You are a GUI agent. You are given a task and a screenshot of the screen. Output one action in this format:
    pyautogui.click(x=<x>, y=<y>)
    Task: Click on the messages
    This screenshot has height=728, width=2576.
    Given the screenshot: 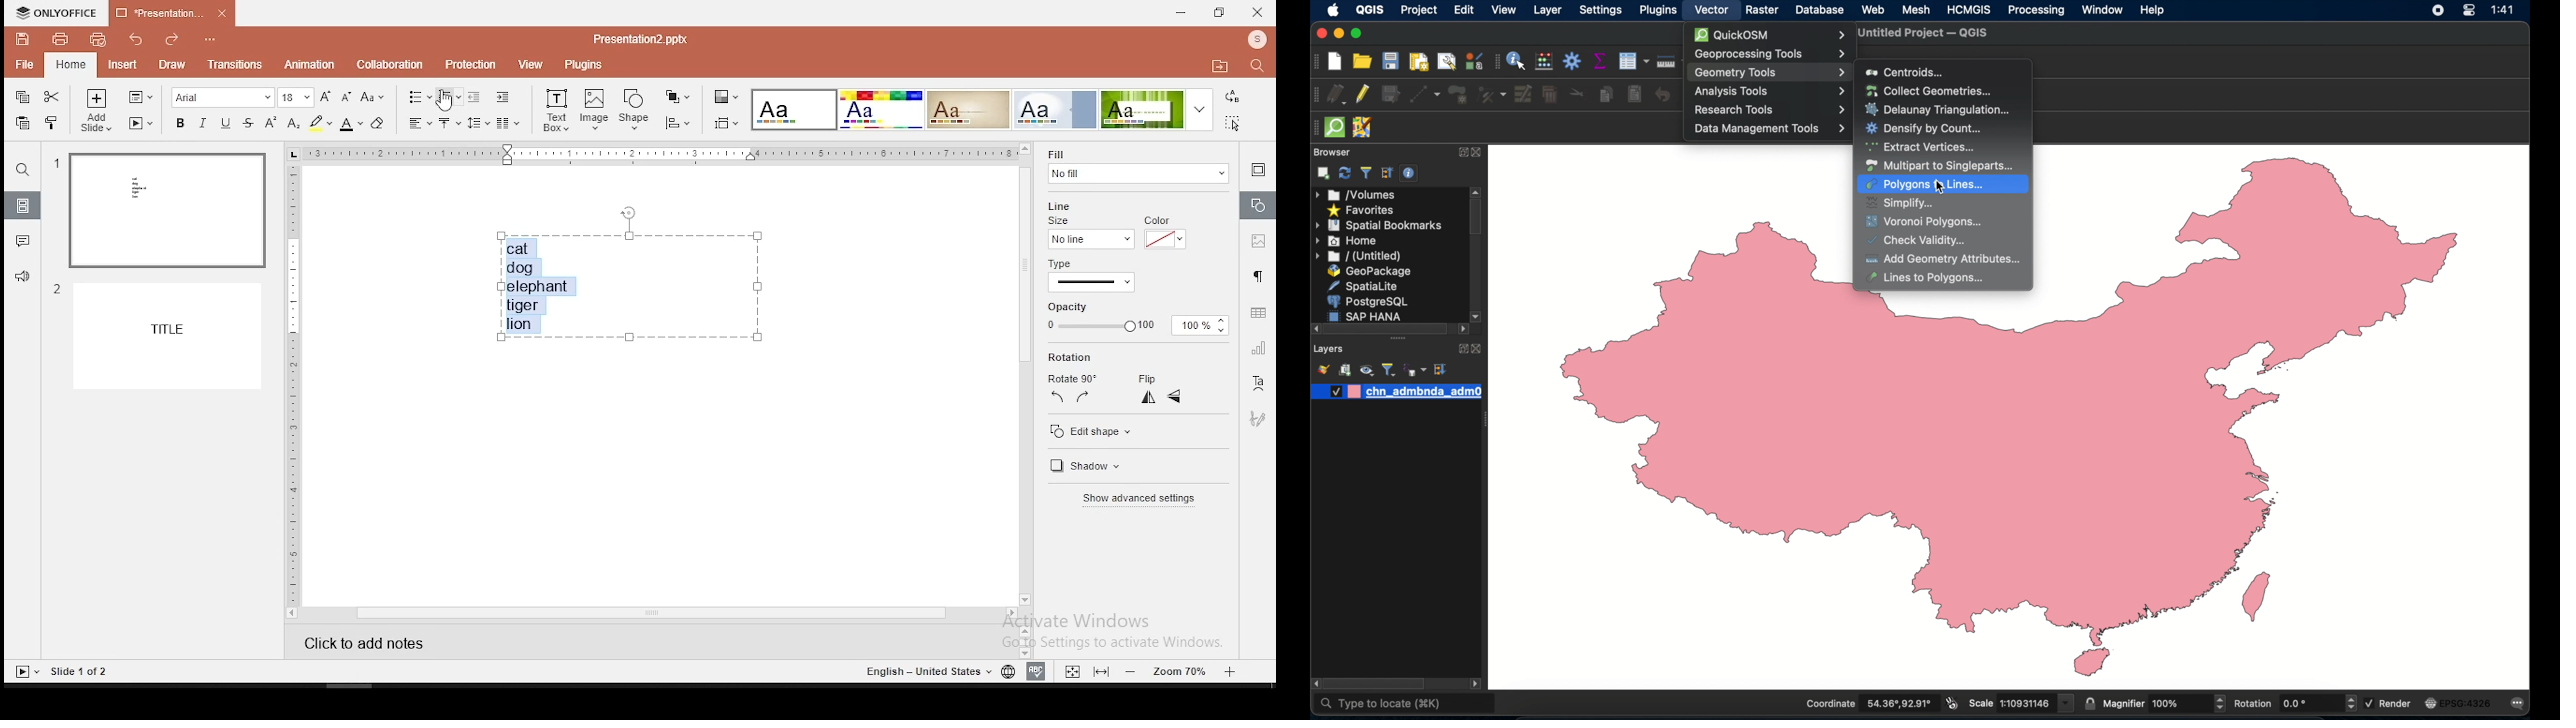 What is the action you would take?
    pyautogui.click(x=2520, y=703)
    